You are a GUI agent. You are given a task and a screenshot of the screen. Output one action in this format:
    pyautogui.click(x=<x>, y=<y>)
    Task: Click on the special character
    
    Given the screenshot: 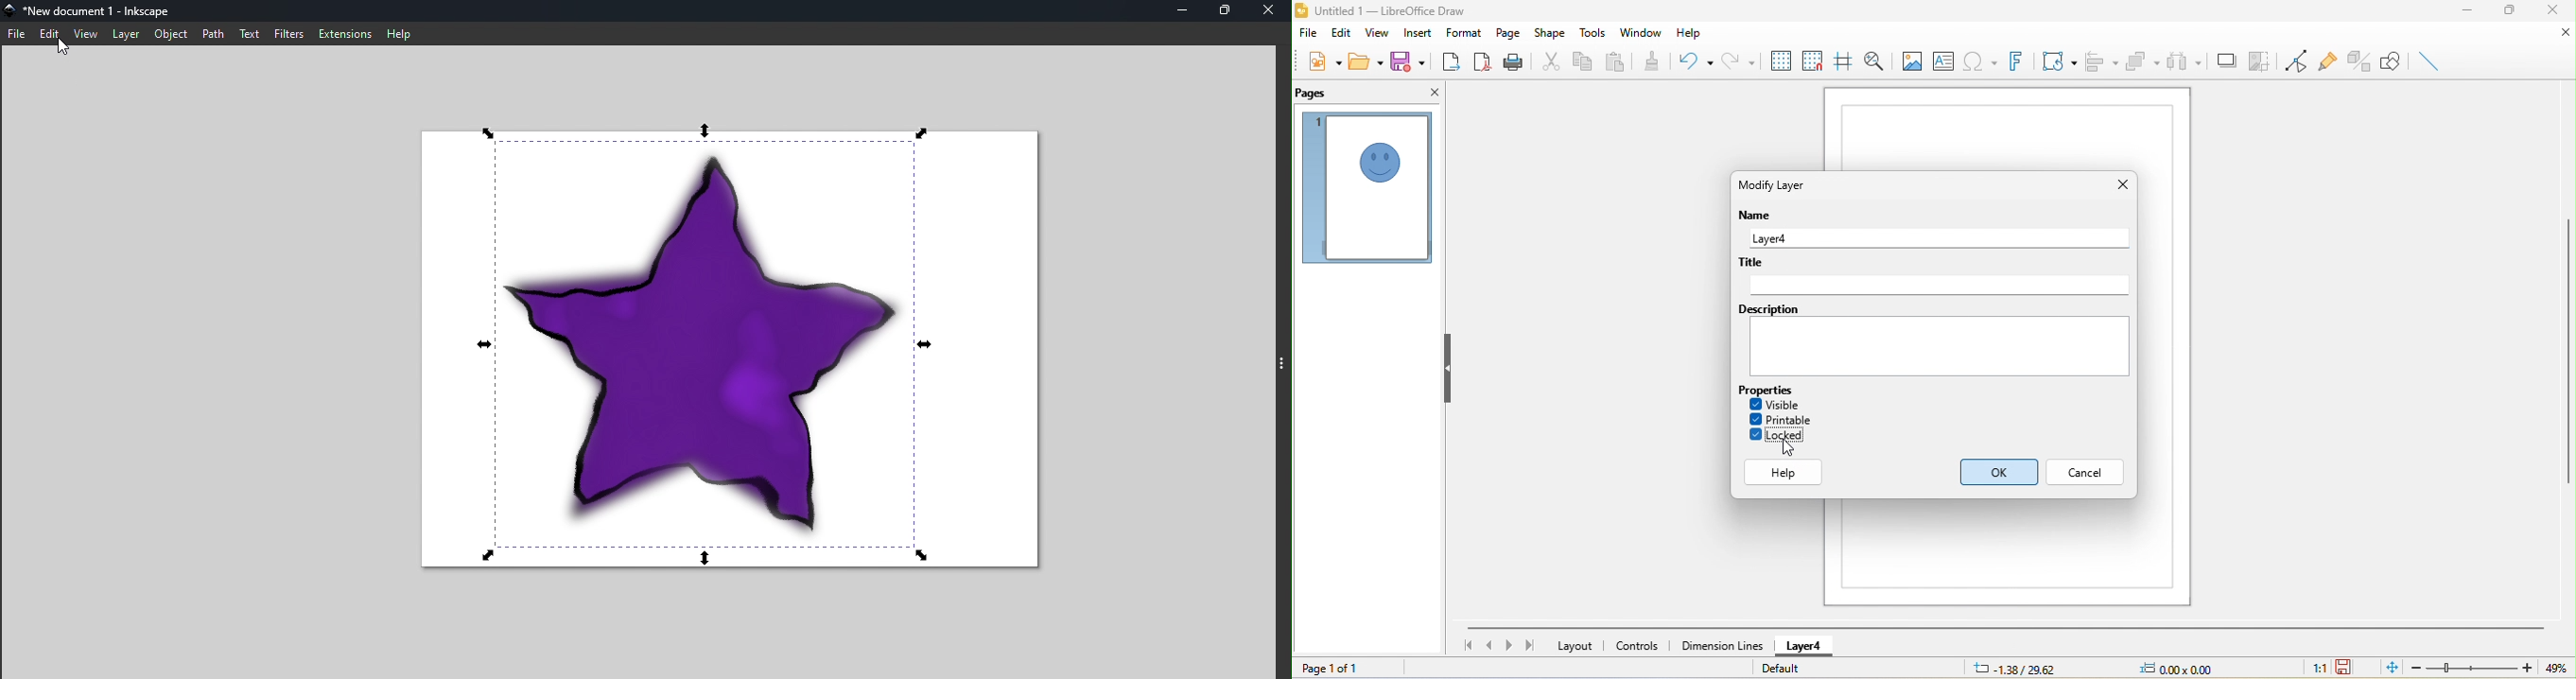 What is the action you would take?
    pyautogui.click(x=1979, y=60)
    